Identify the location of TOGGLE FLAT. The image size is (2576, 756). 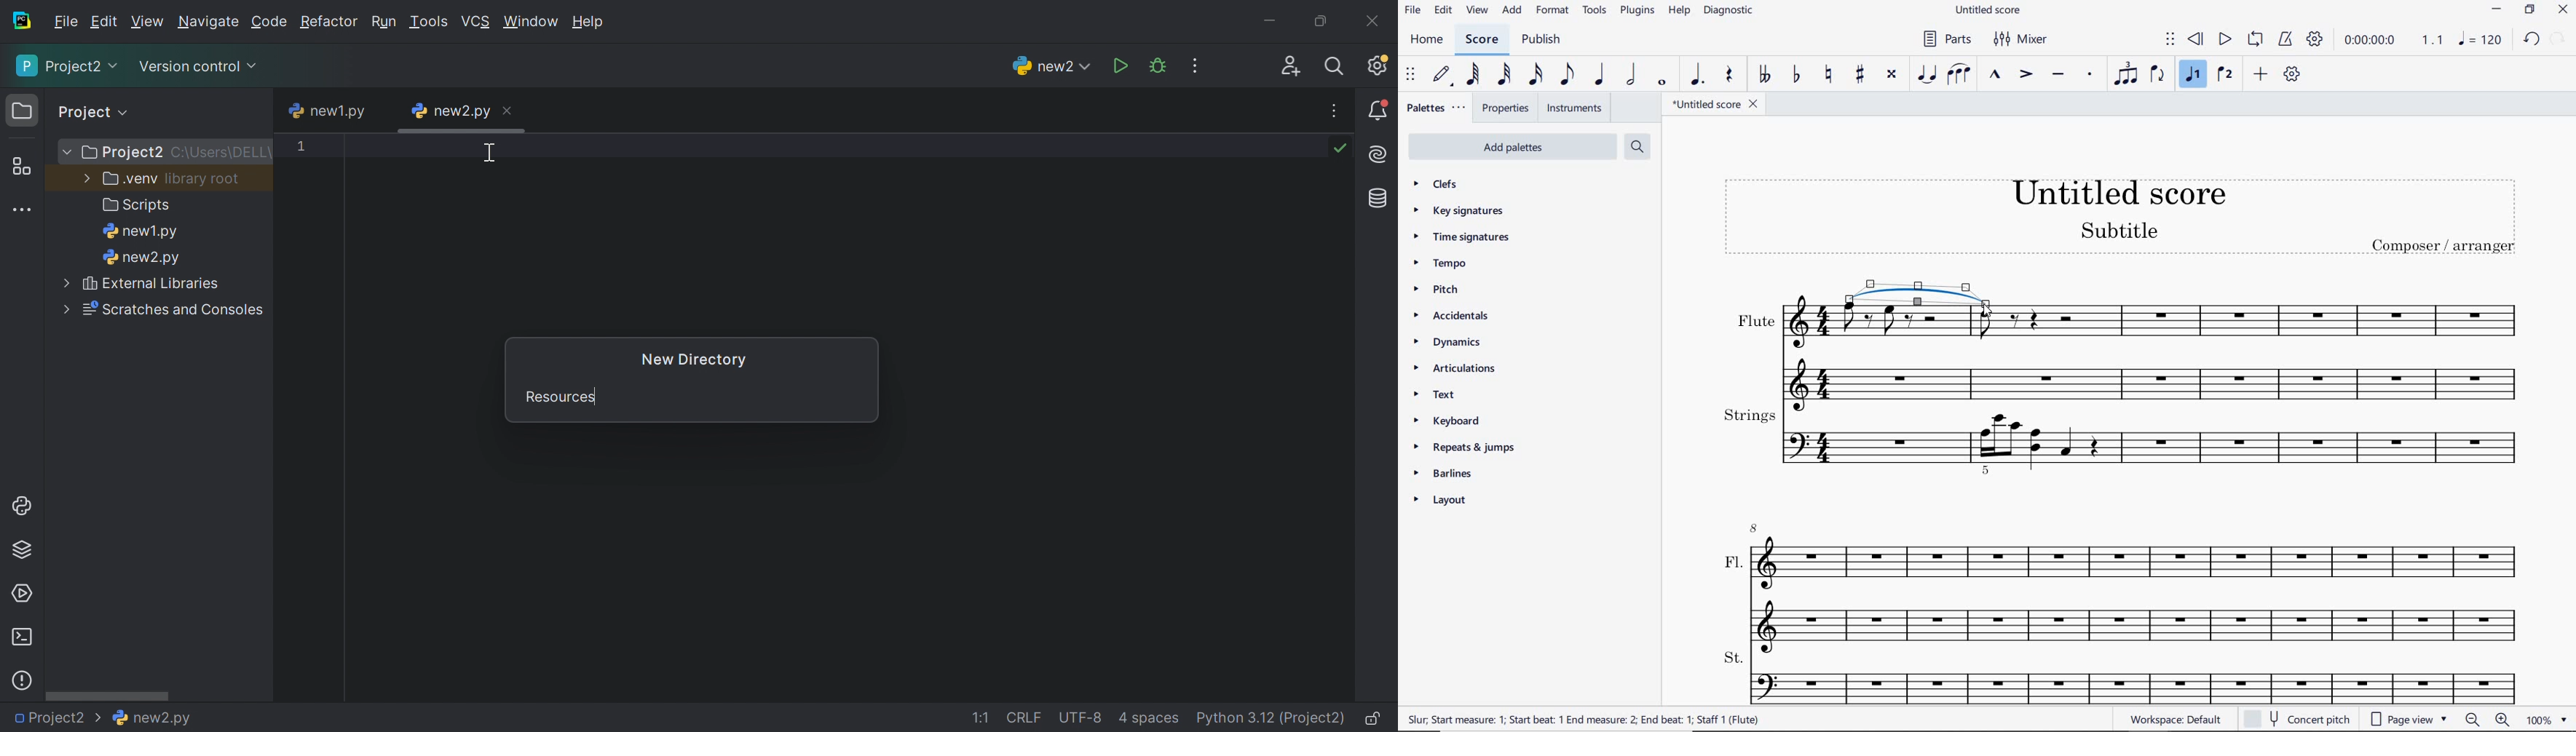
(1796, 76).